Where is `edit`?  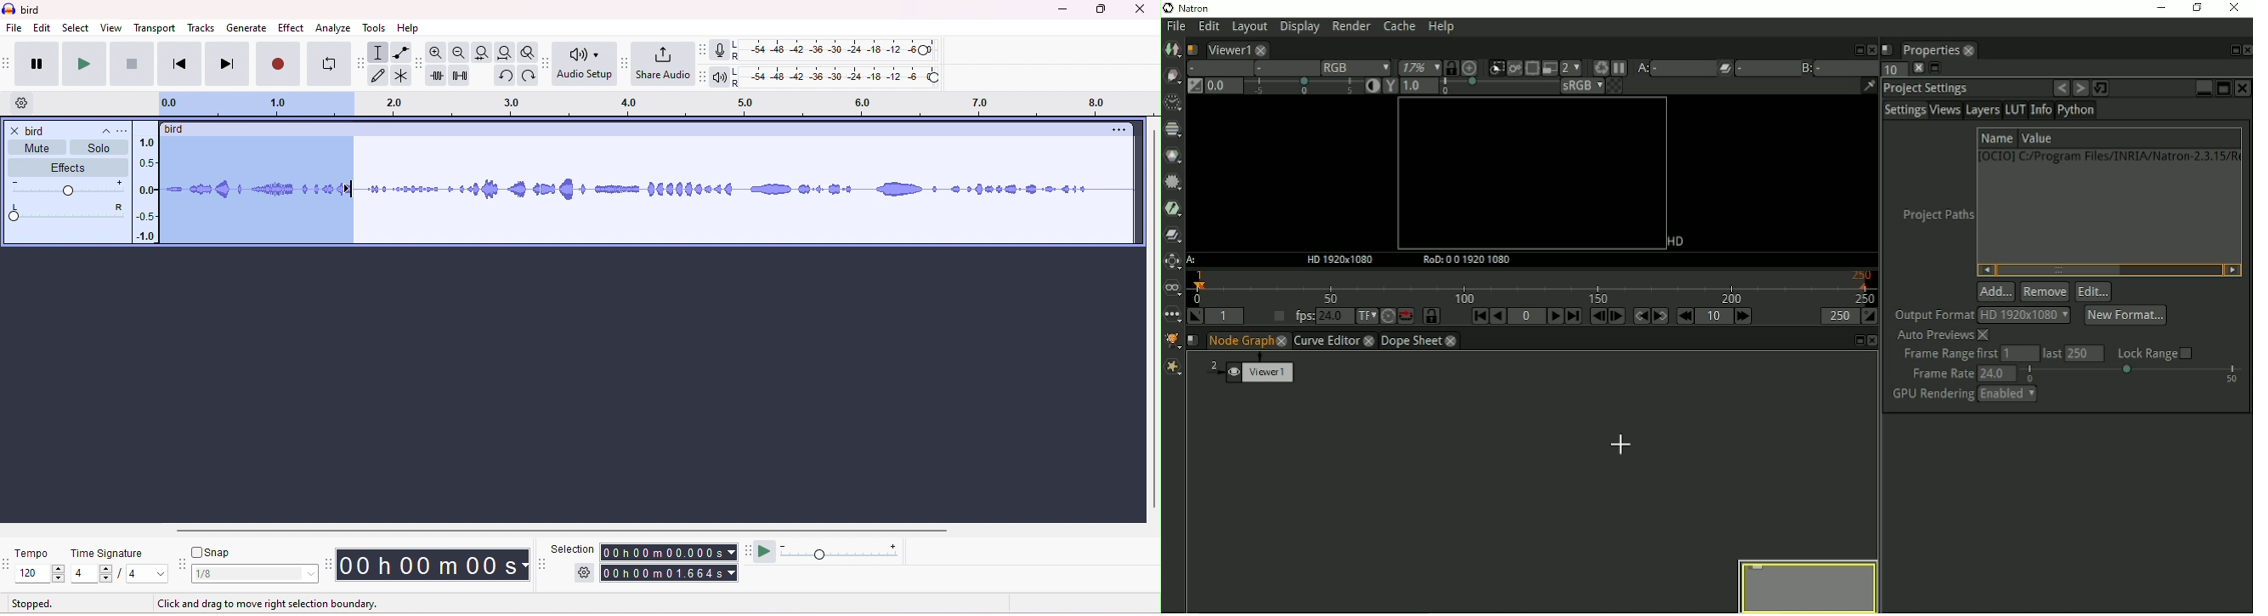
edit is located at coordinates (43, 28).